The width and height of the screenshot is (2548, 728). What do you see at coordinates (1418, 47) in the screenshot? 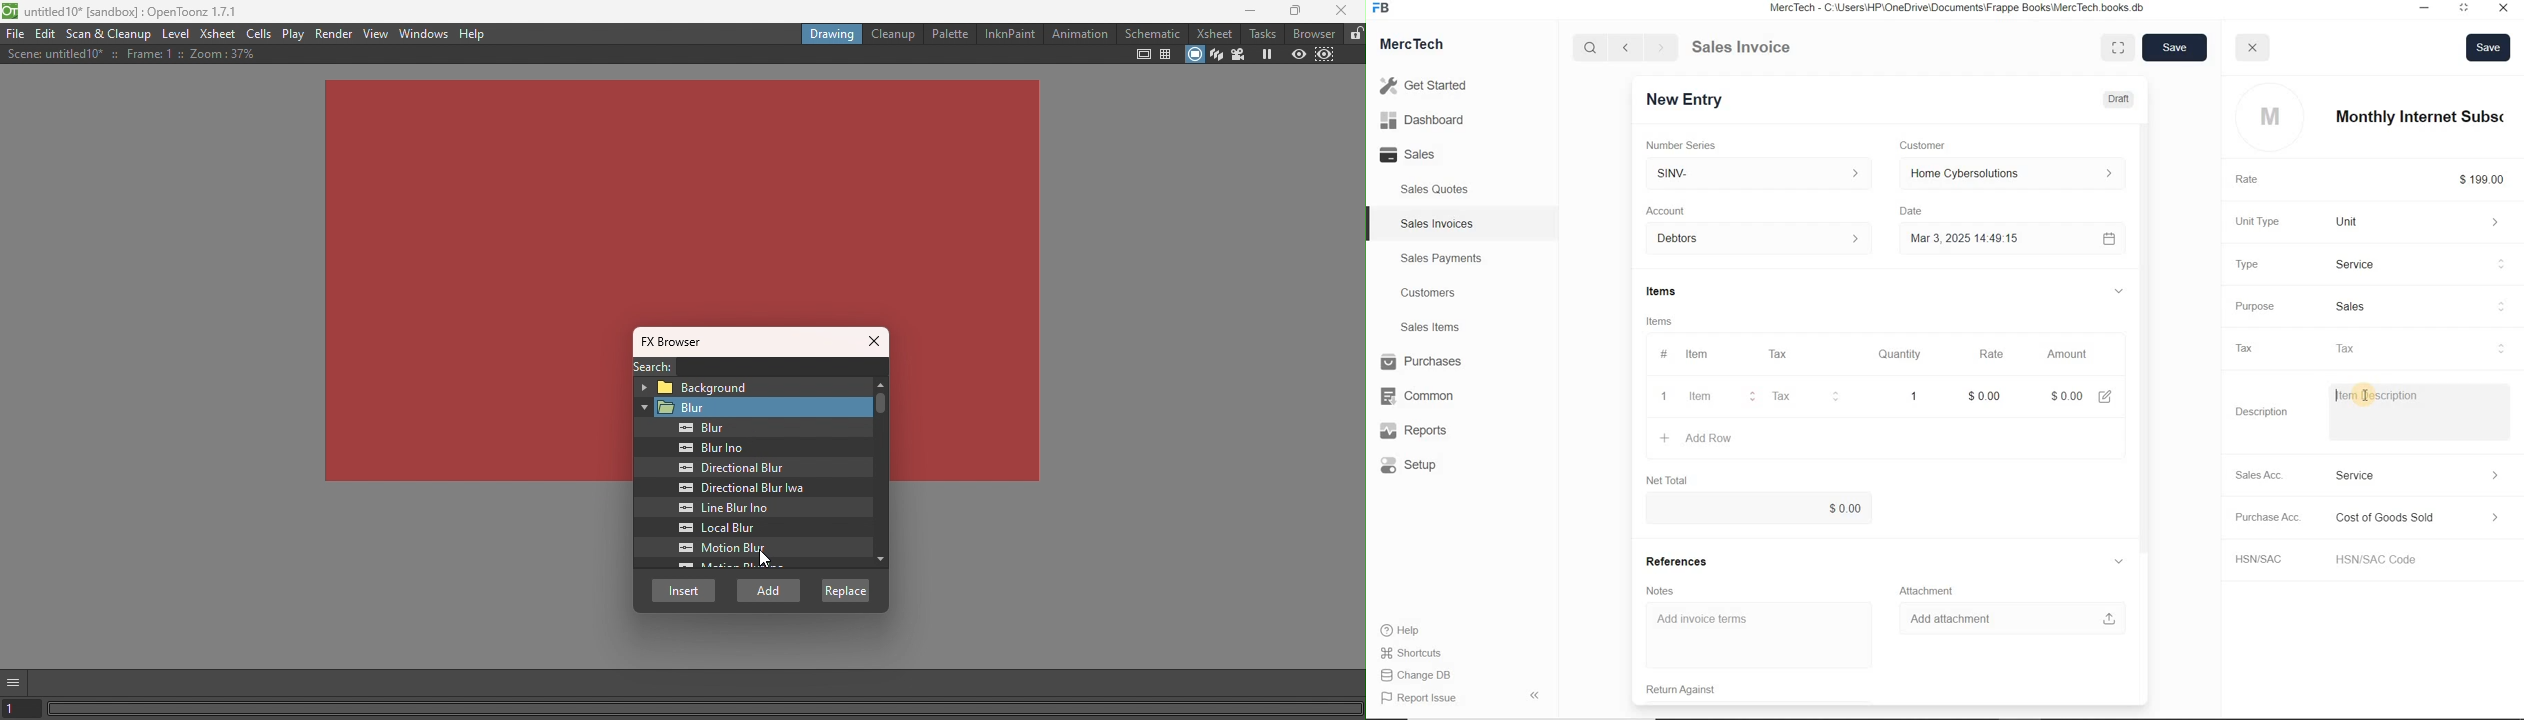
I see `MercTech` at bounding box center [1418, 47].